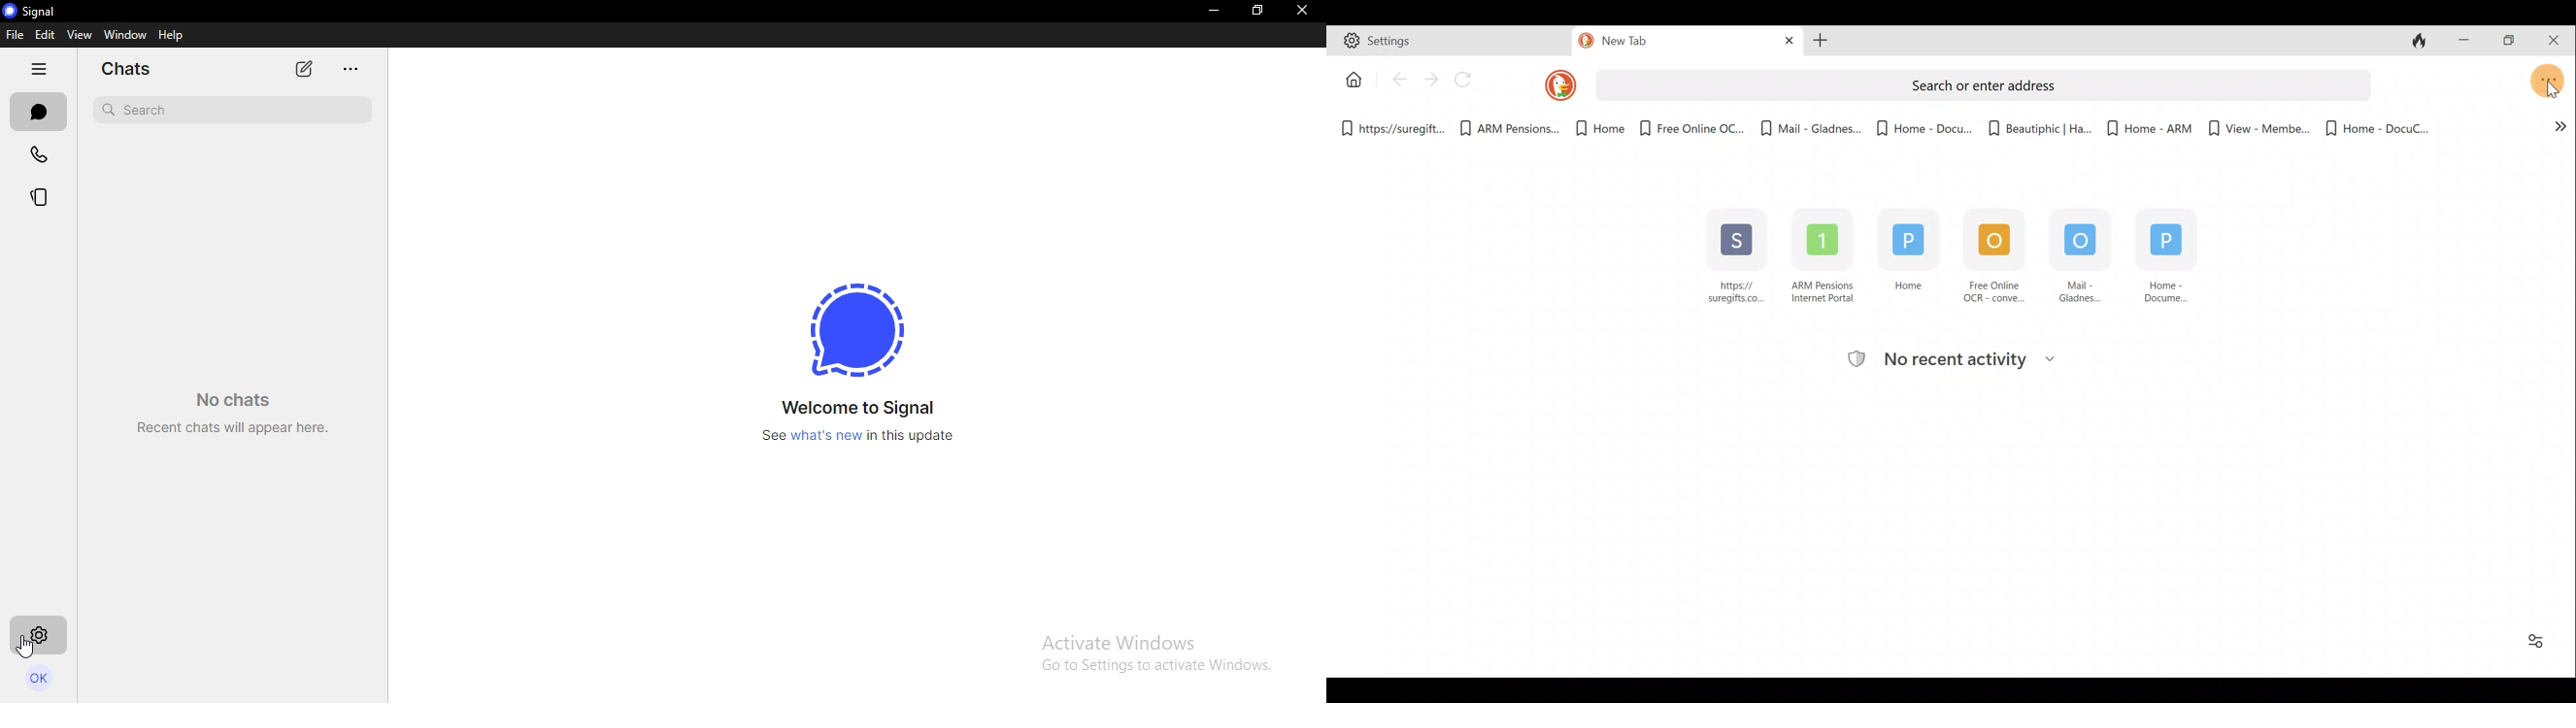 The width and height of the screenshot is (2576, 728). Describe the element at coordinates (1150, 650) in the screenshot. I see `Activate windows` at that location.